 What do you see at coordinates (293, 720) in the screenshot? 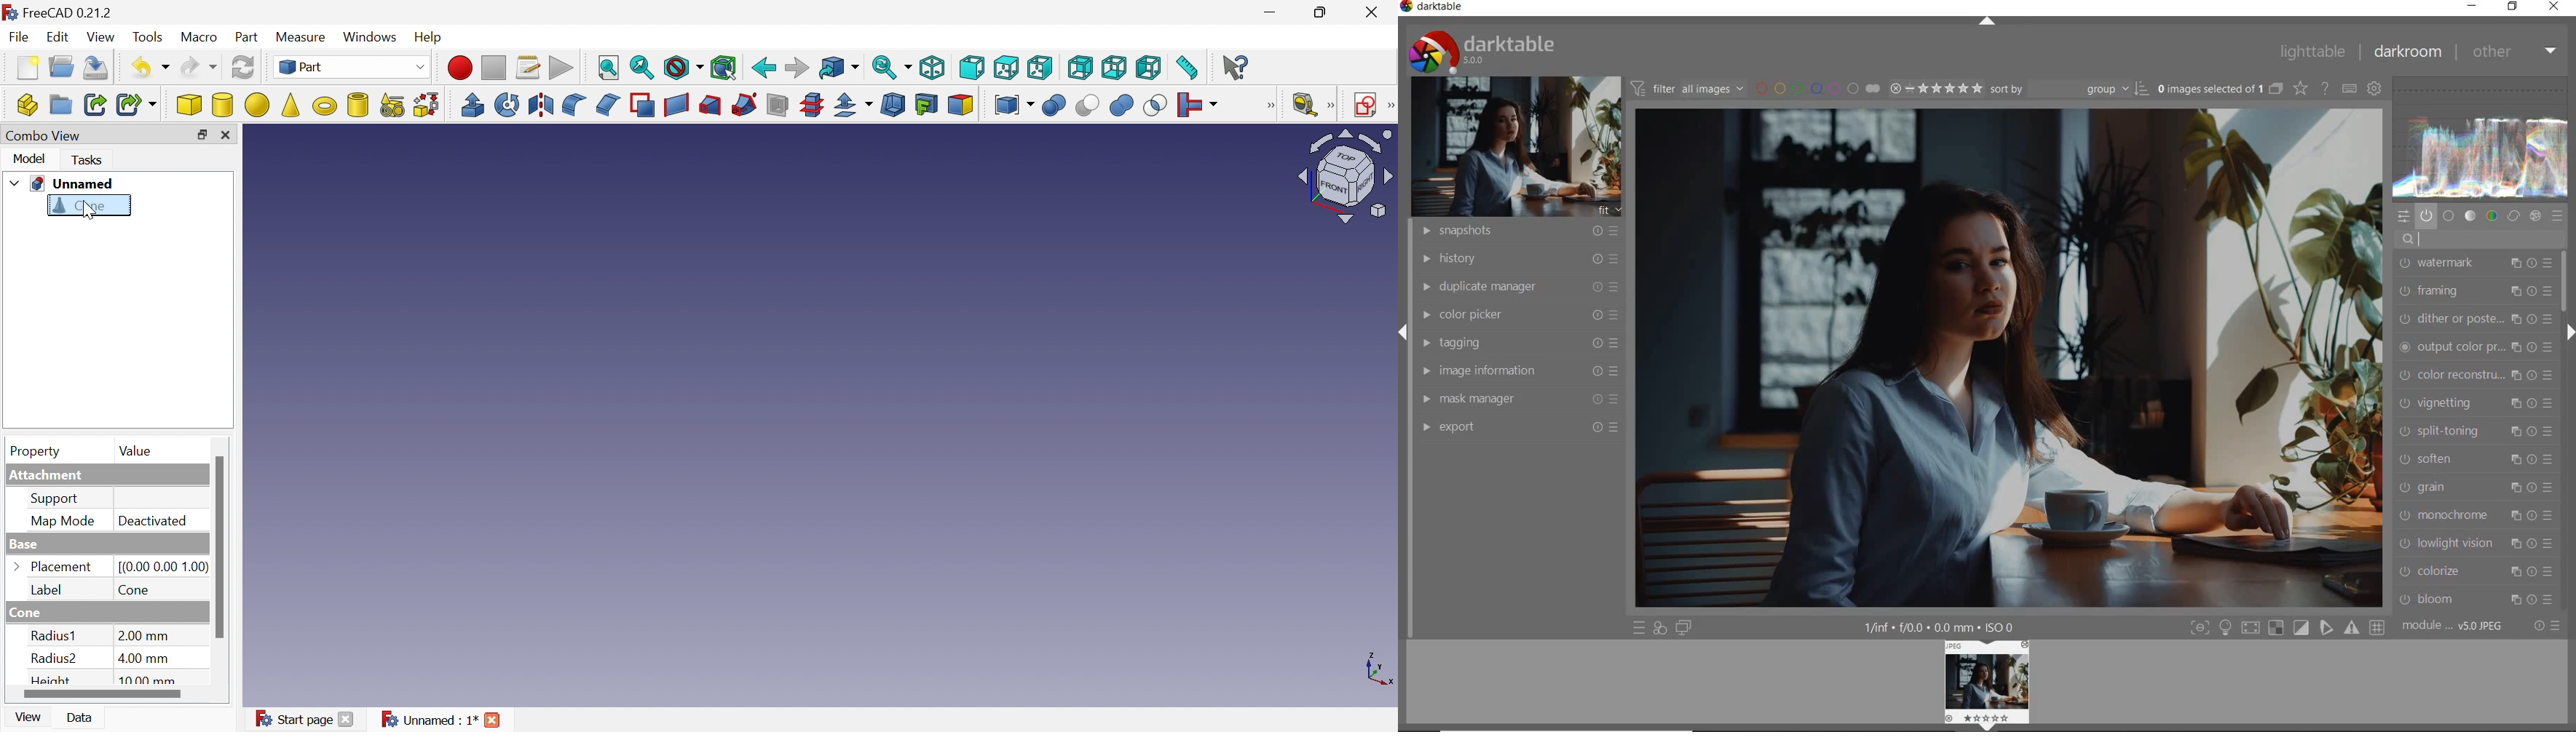
I see `Start page` at bounding box center [293, 720].